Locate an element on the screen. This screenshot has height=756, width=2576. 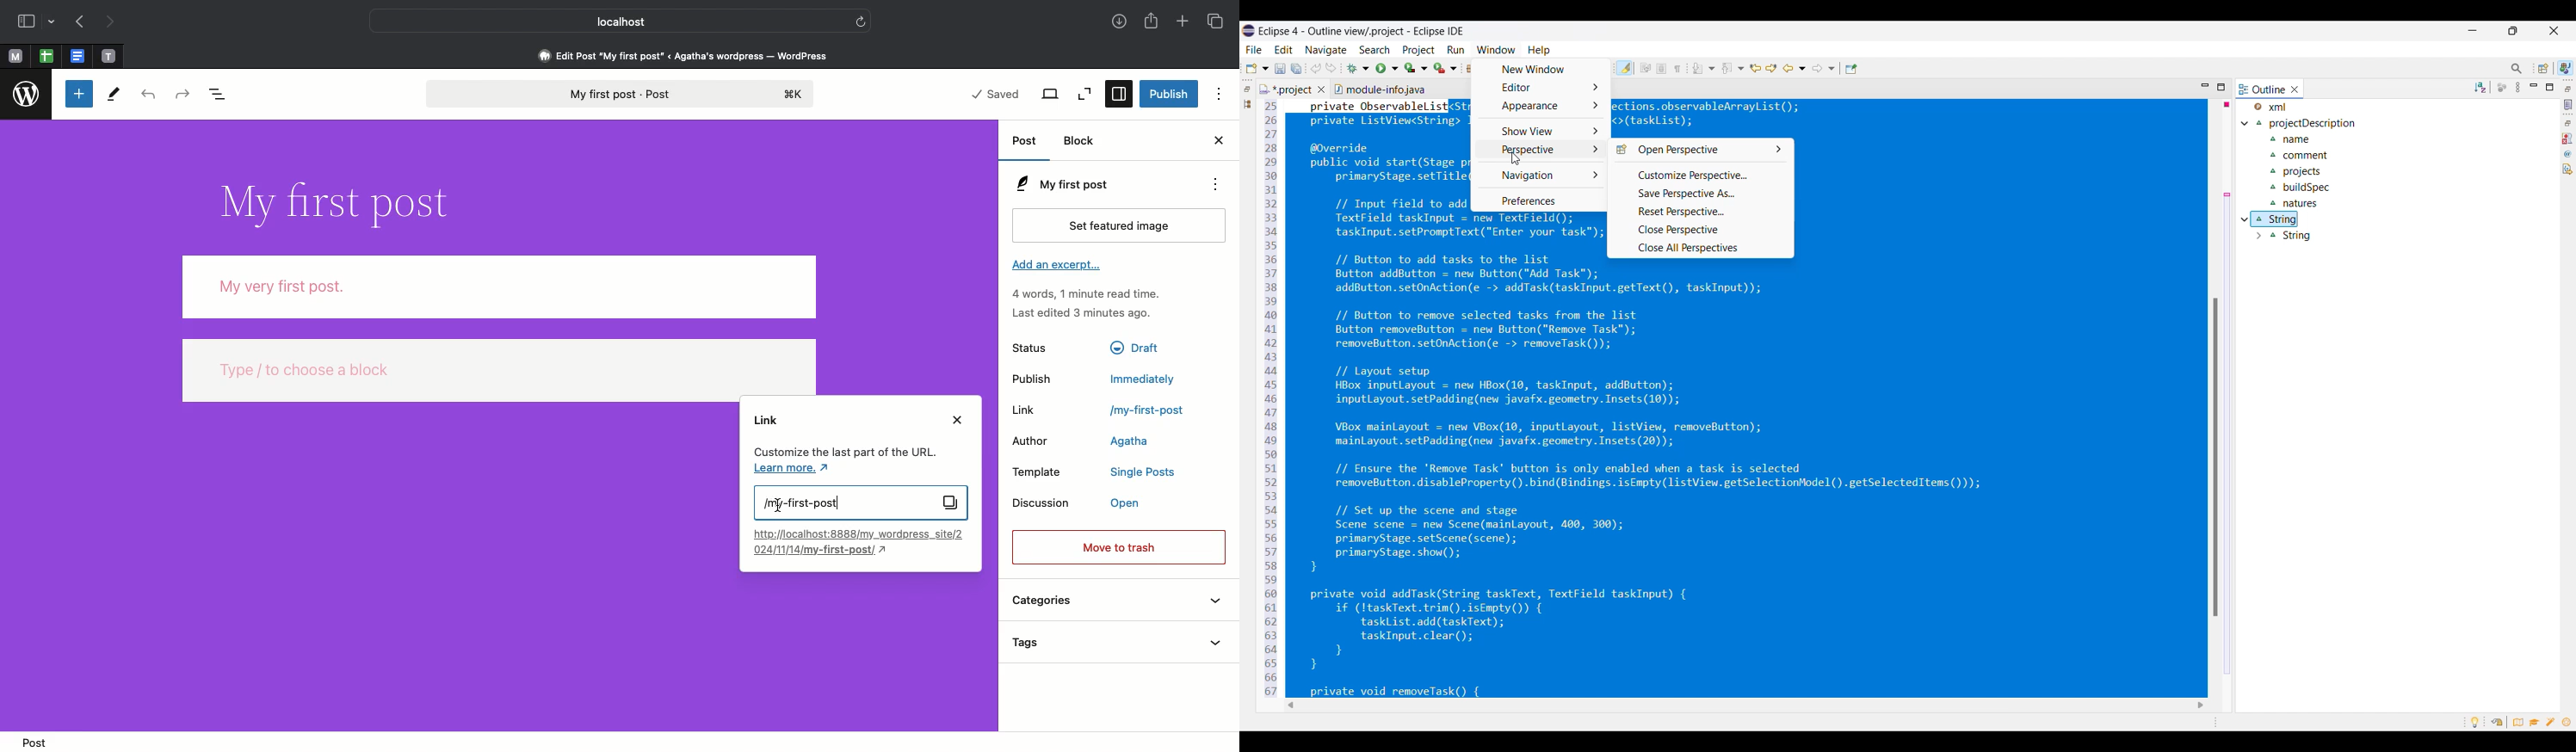
Link is located at coordinates (767, 419).